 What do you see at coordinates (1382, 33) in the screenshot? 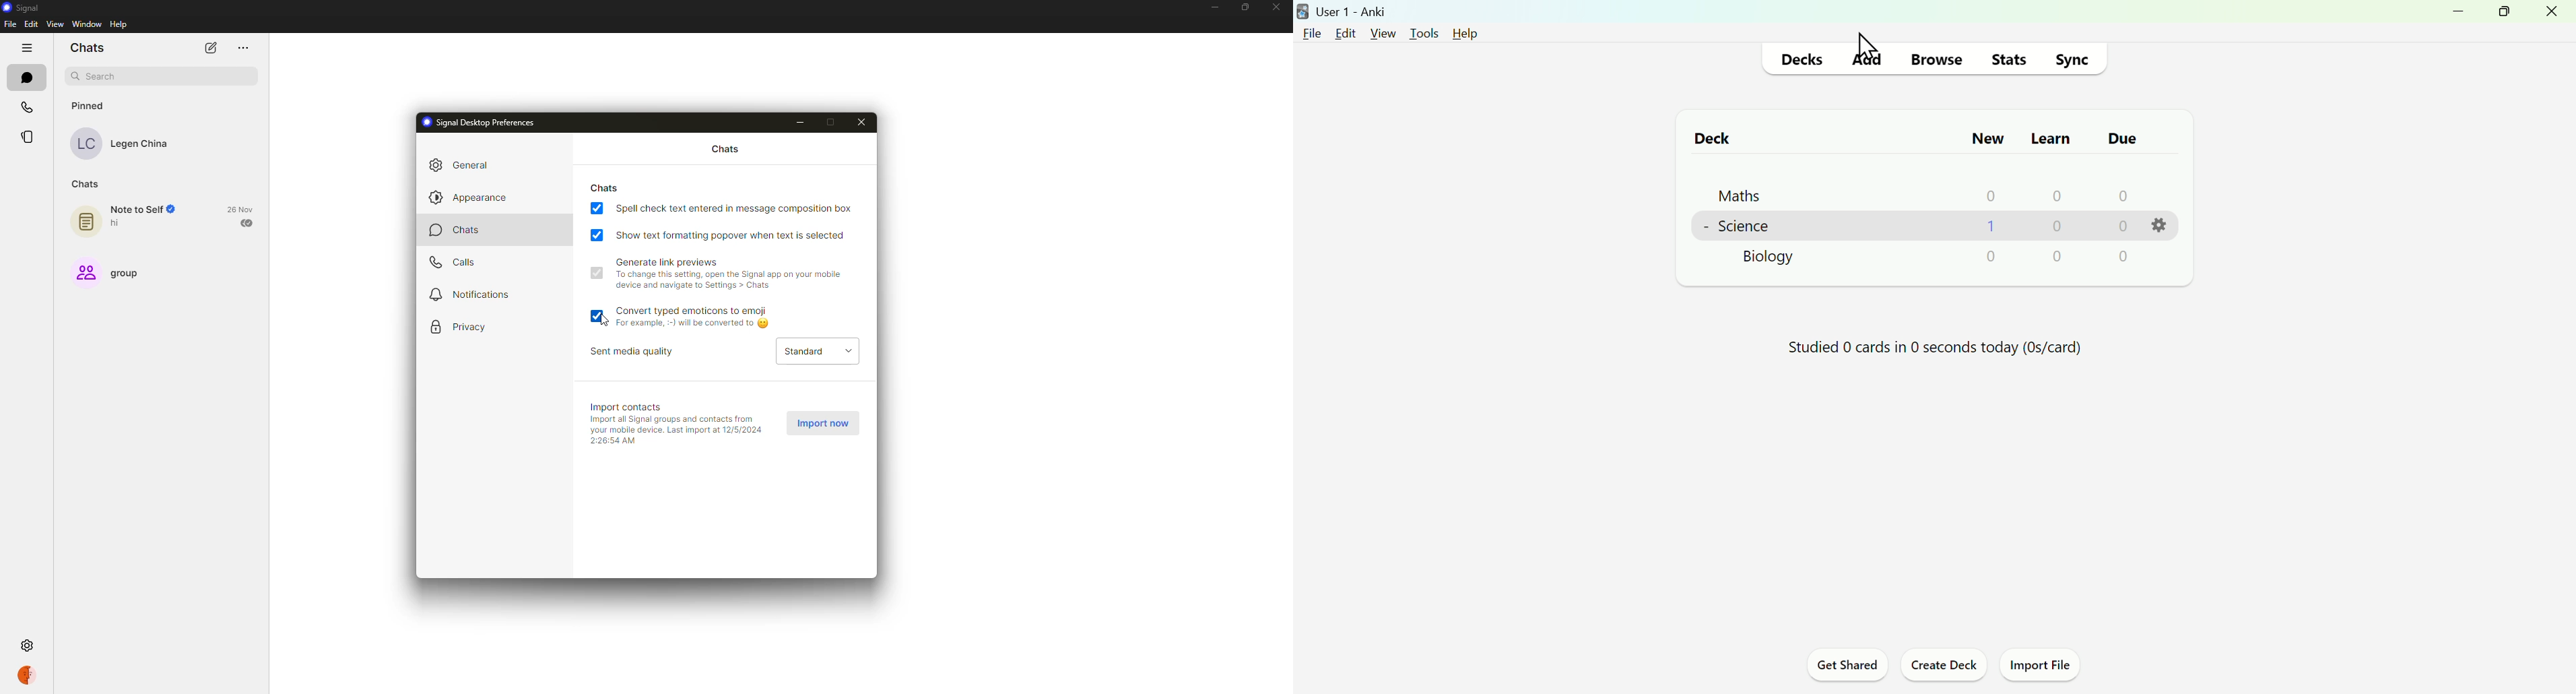
I see `view` at bounding box center [1382, 33].